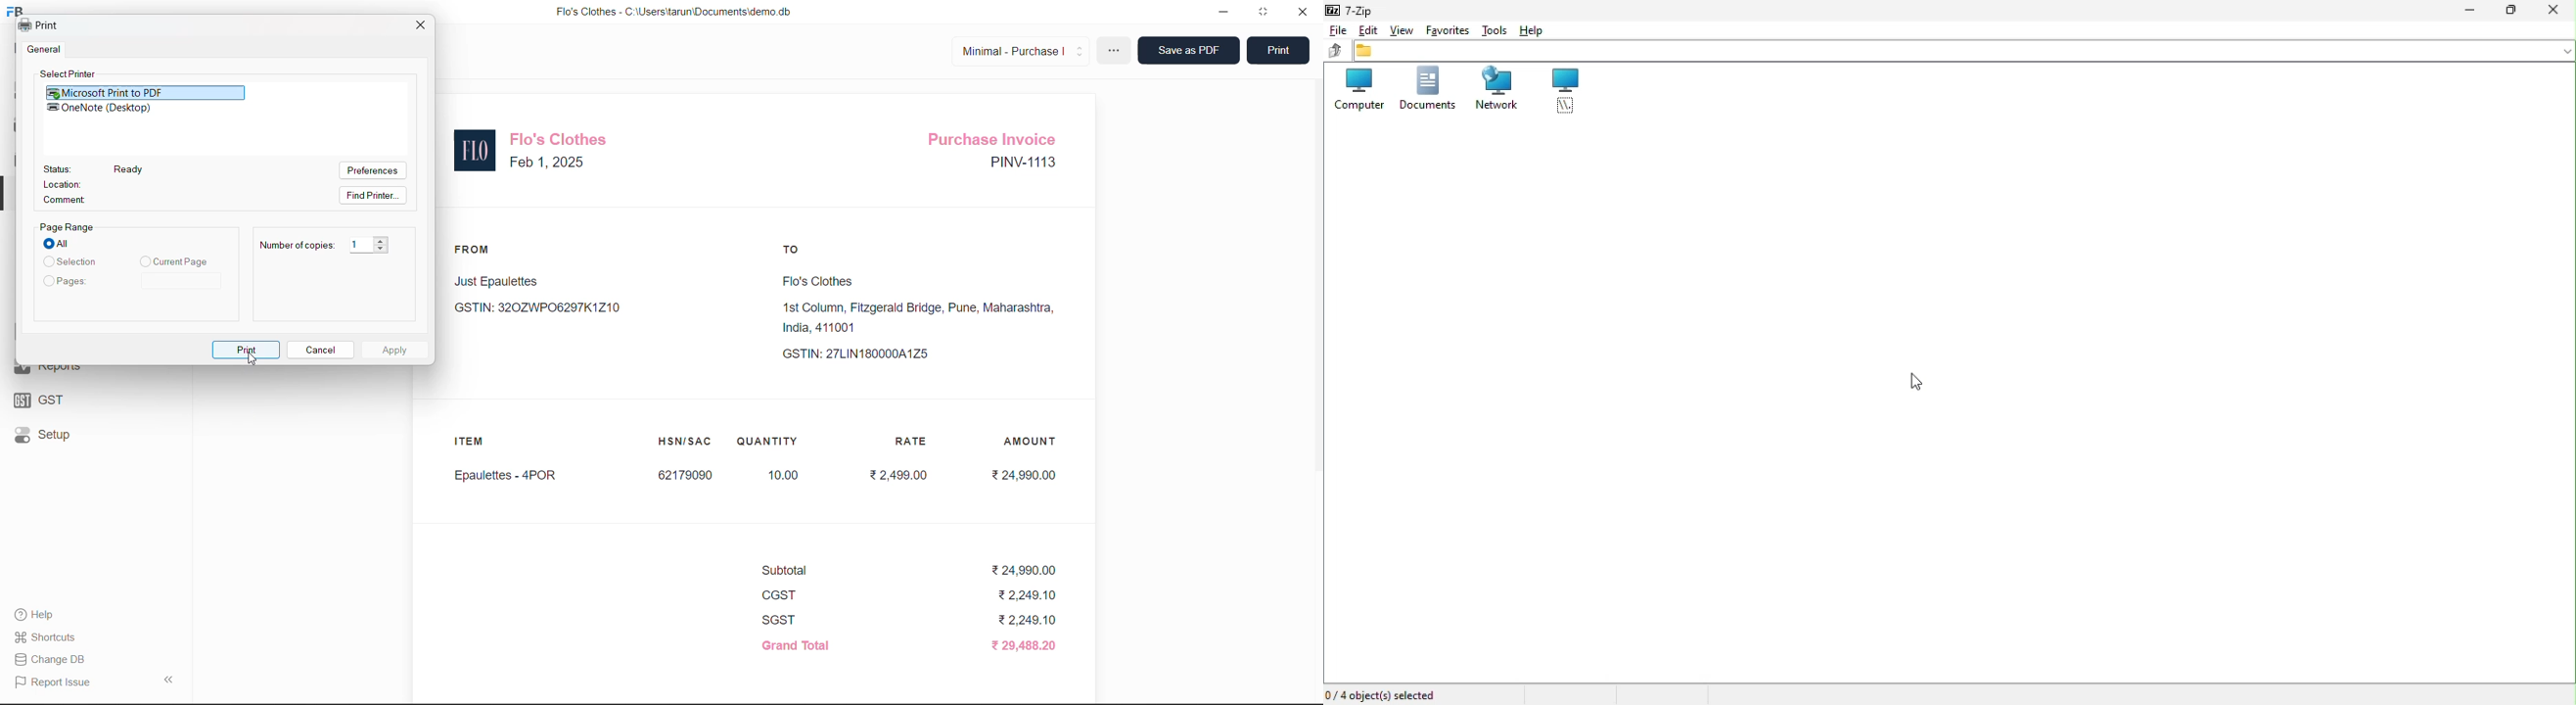 The width and height of the screenshot is (2576, 728). I want to click on restore, so click(2508, 13).